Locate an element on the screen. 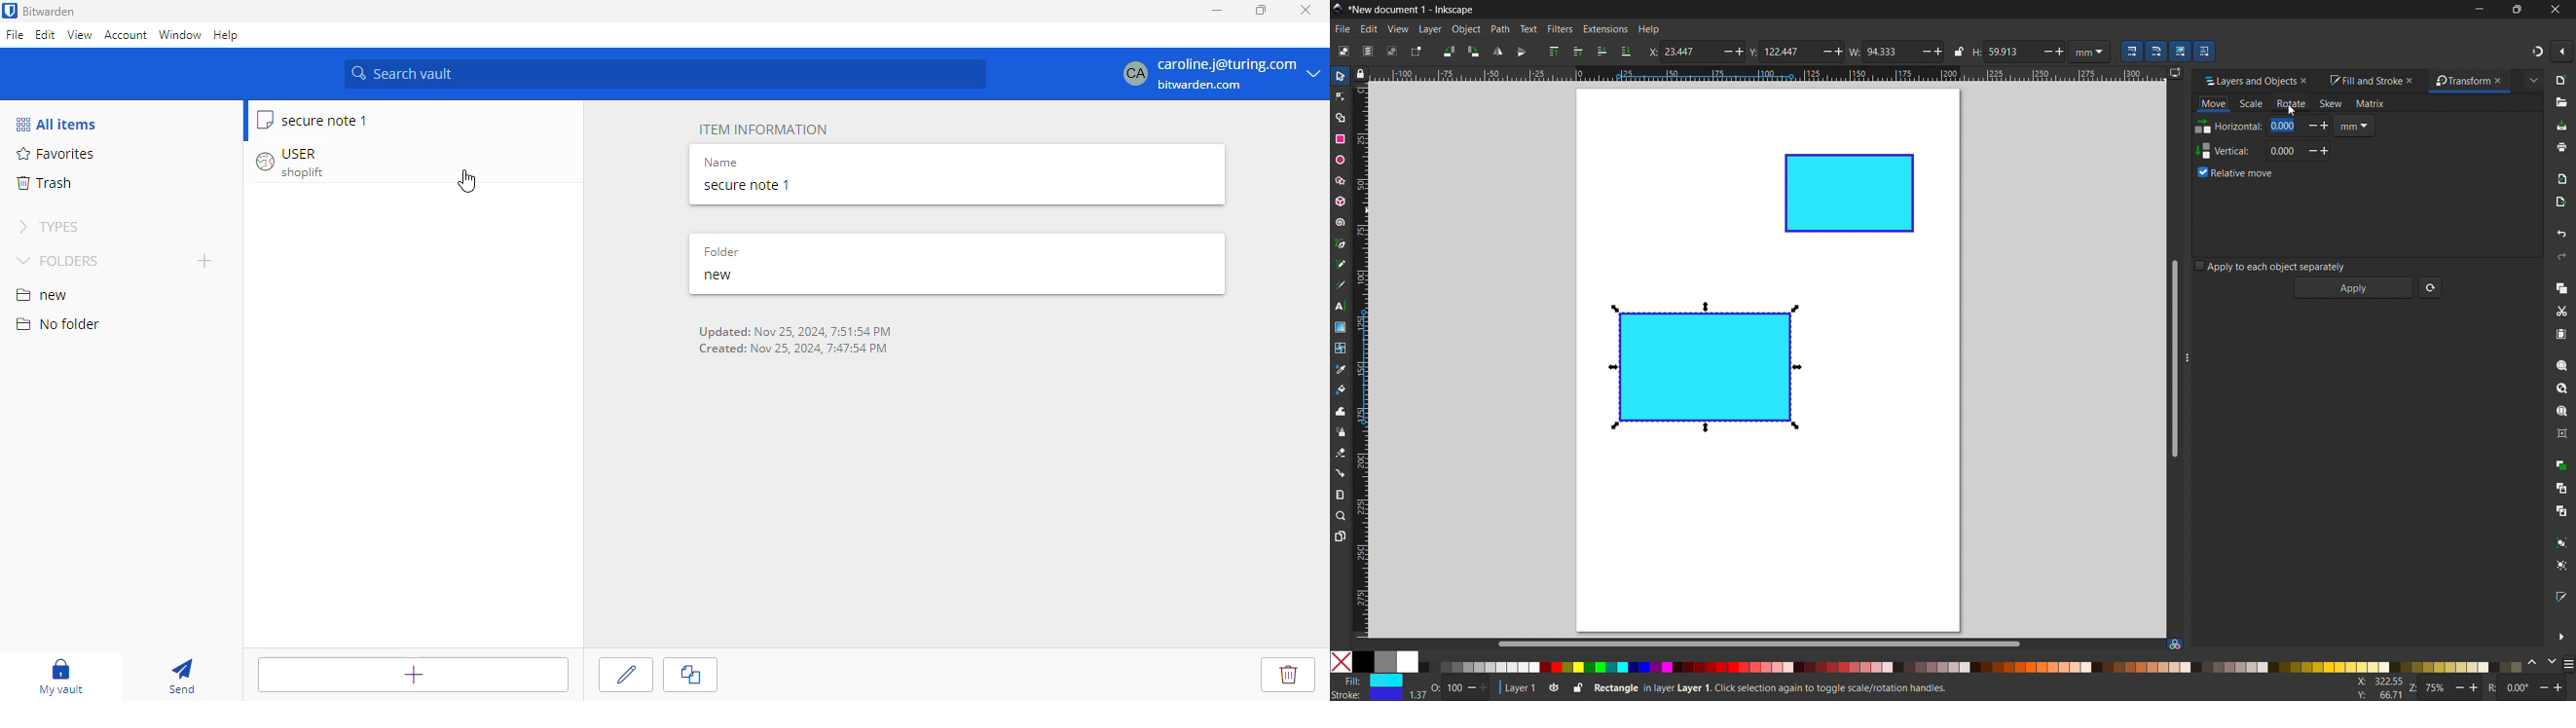  snapping is located at coordinates (2538, 51).